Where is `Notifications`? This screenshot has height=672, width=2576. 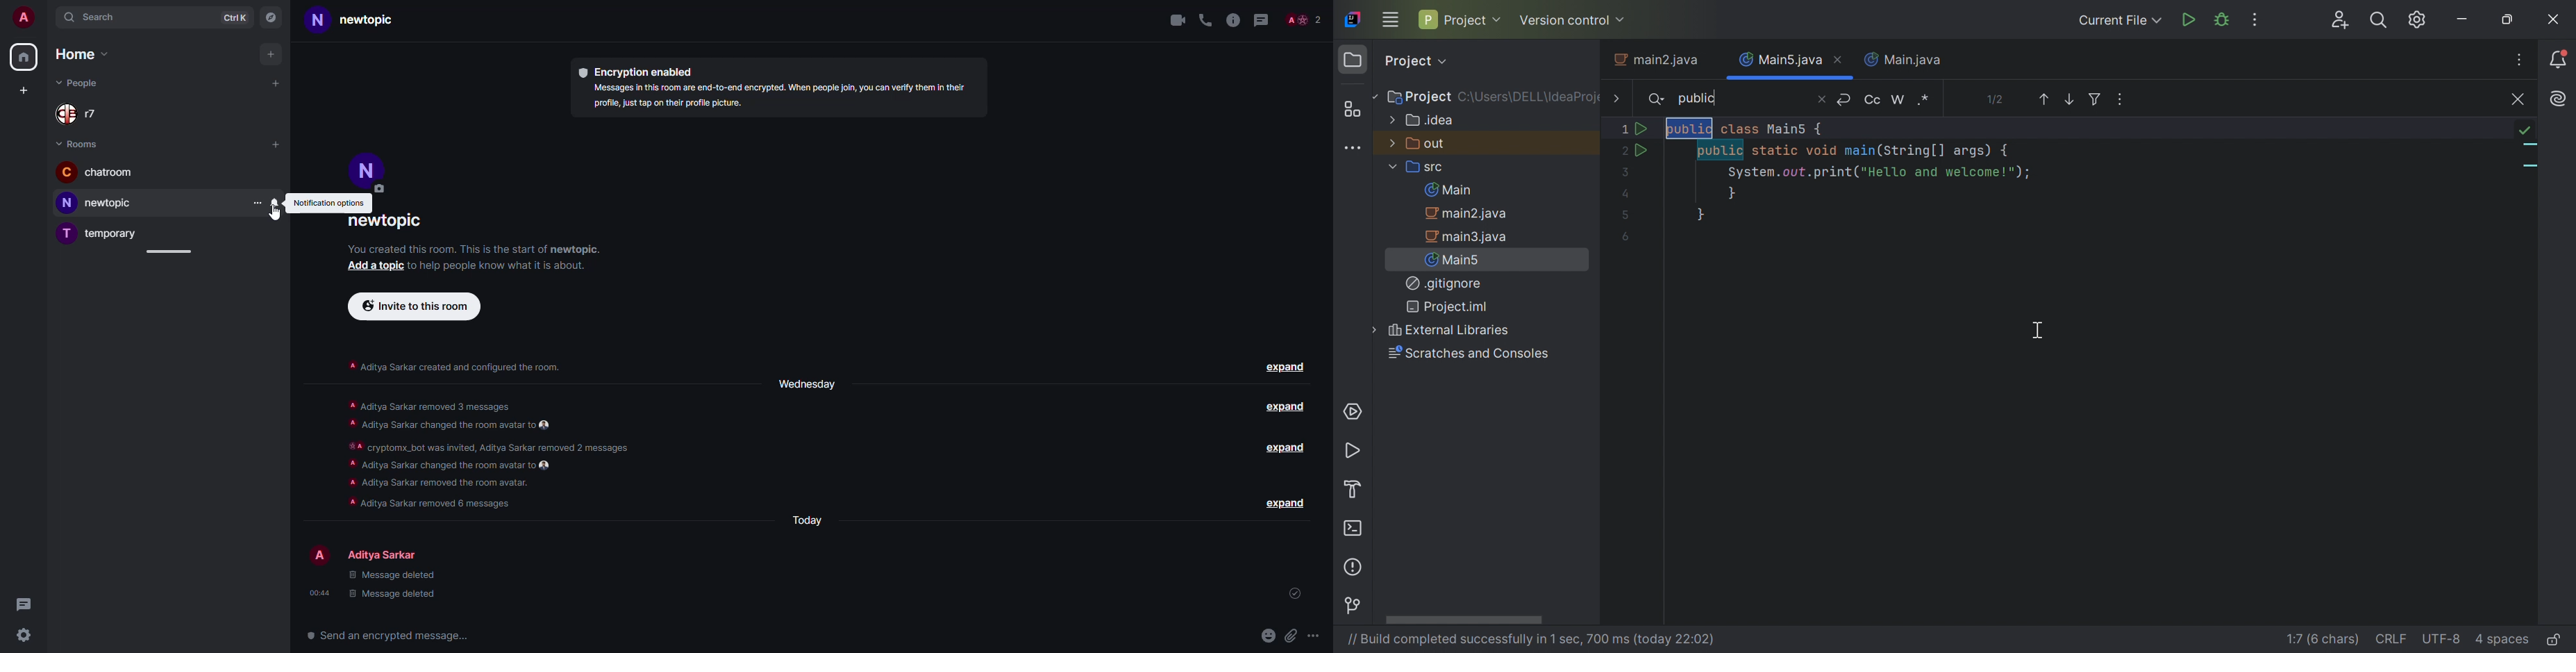 Notifications is located at coordinates (2561, 61).